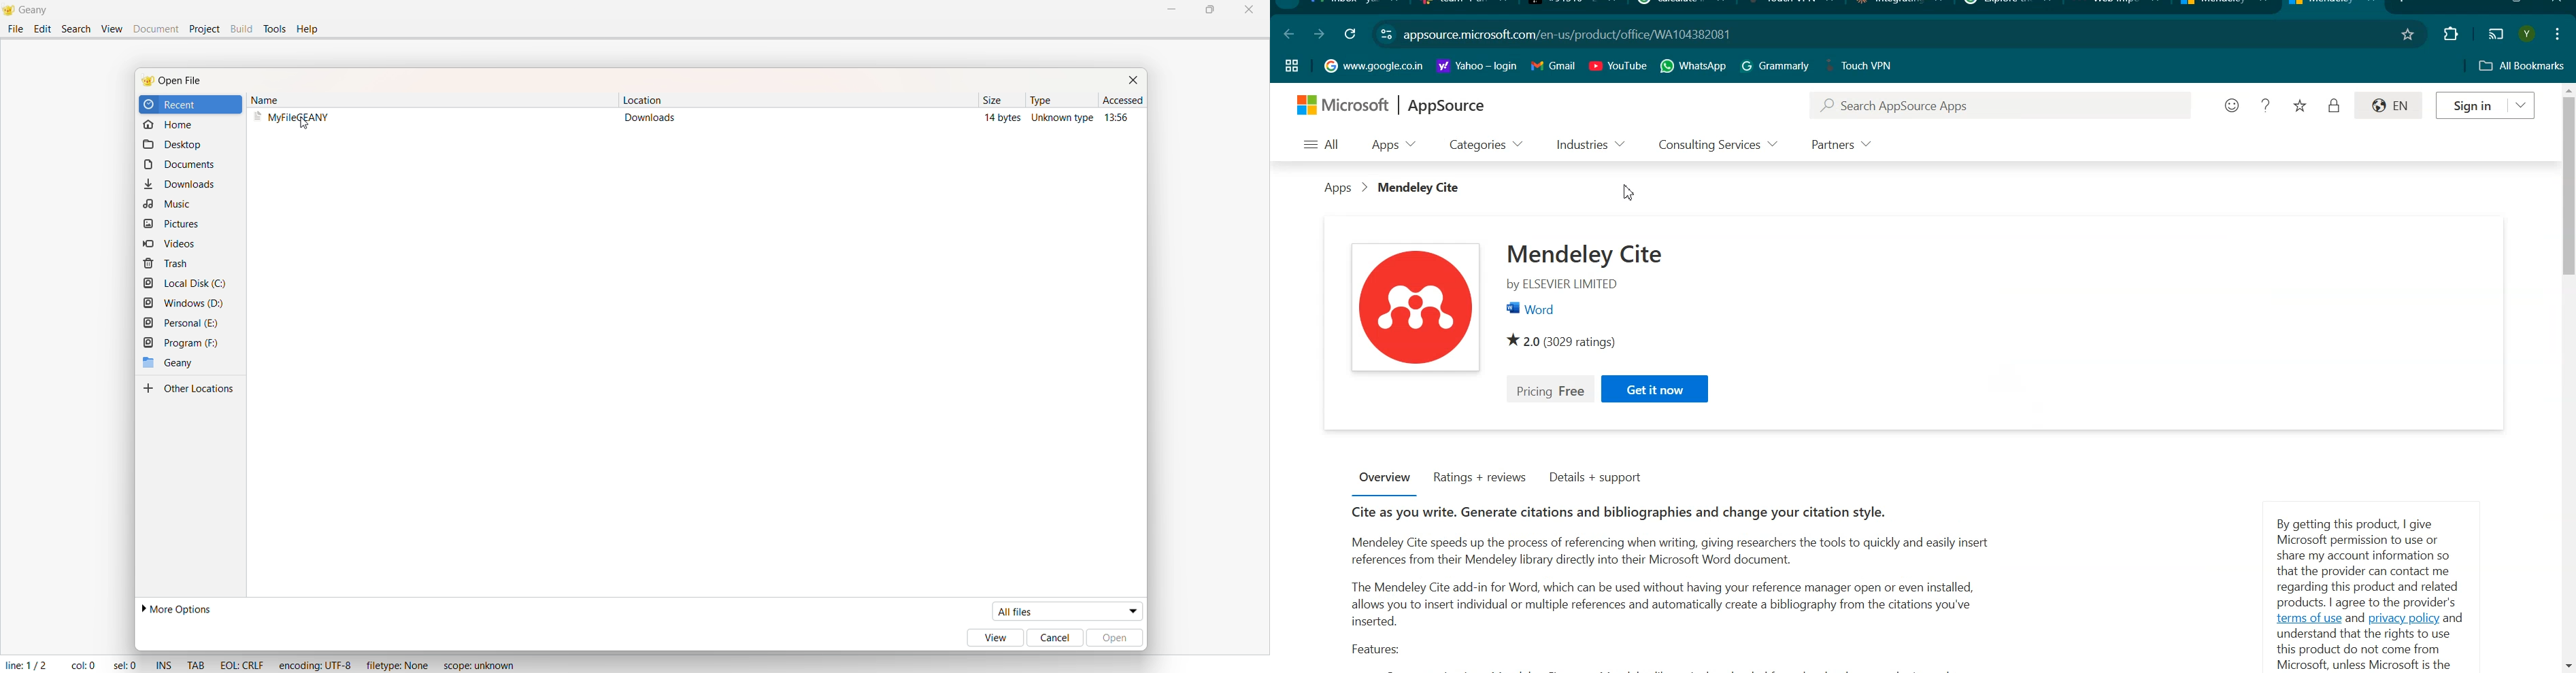  I want to click on Mendeley cite, so click(1418, 187).